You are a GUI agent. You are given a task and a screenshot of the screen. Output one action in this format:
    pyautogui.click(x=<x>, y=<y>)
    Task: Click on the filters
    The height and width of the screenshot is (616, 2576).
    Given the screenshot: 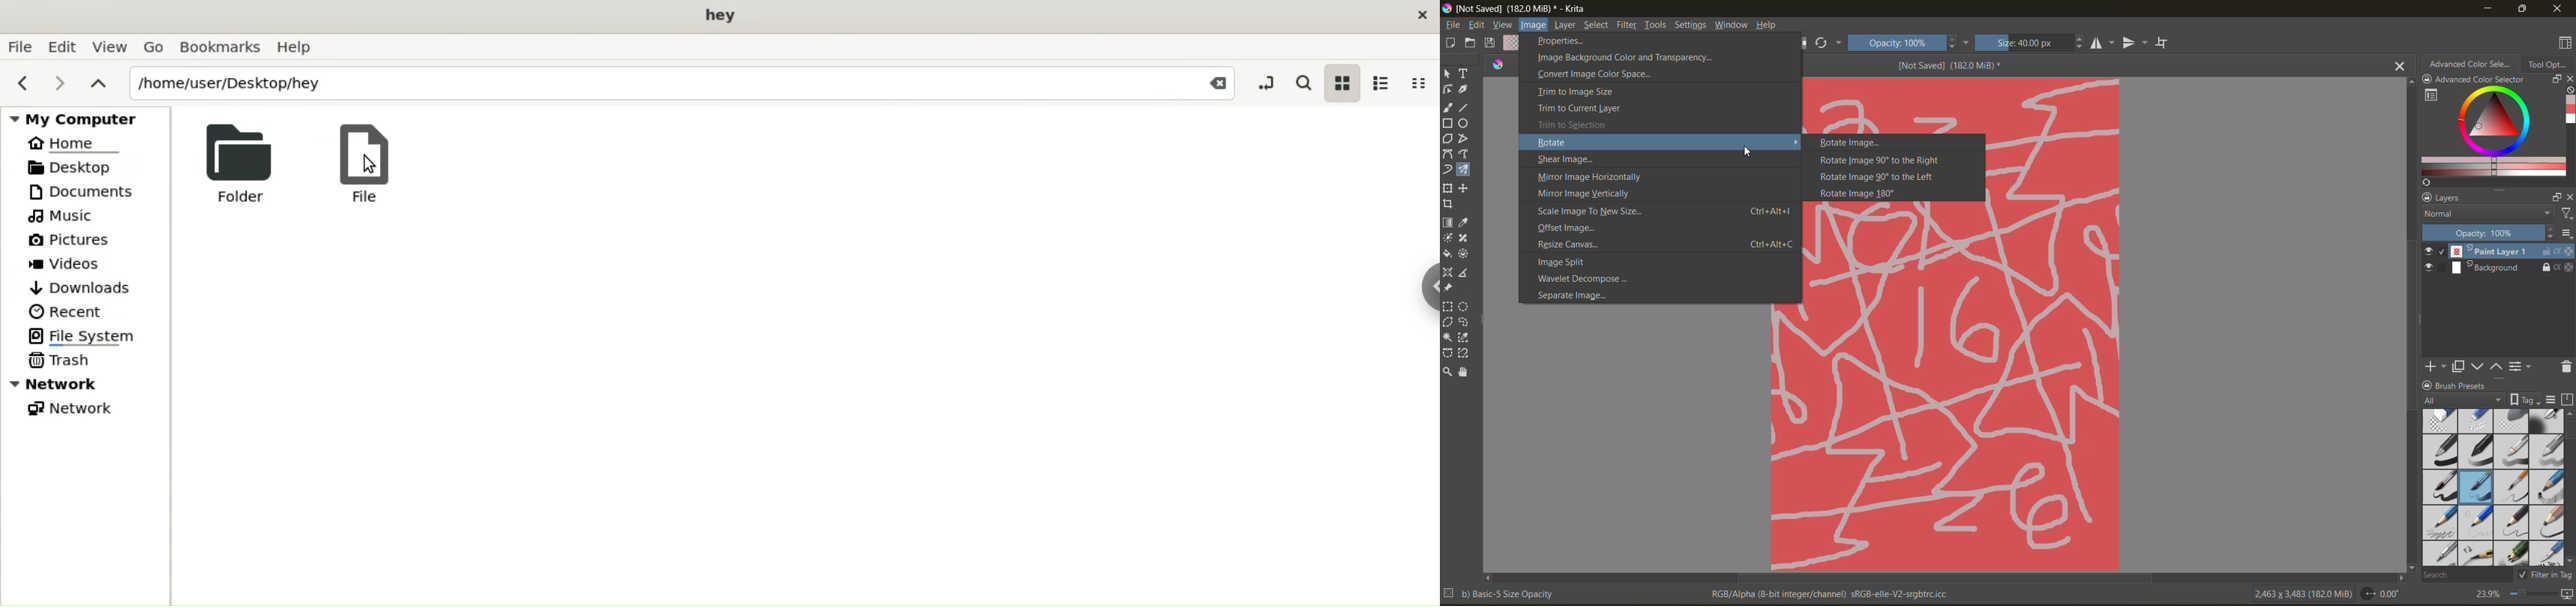 What is the action you would take?
    pyautogui.click(x=2565, y=215)
    